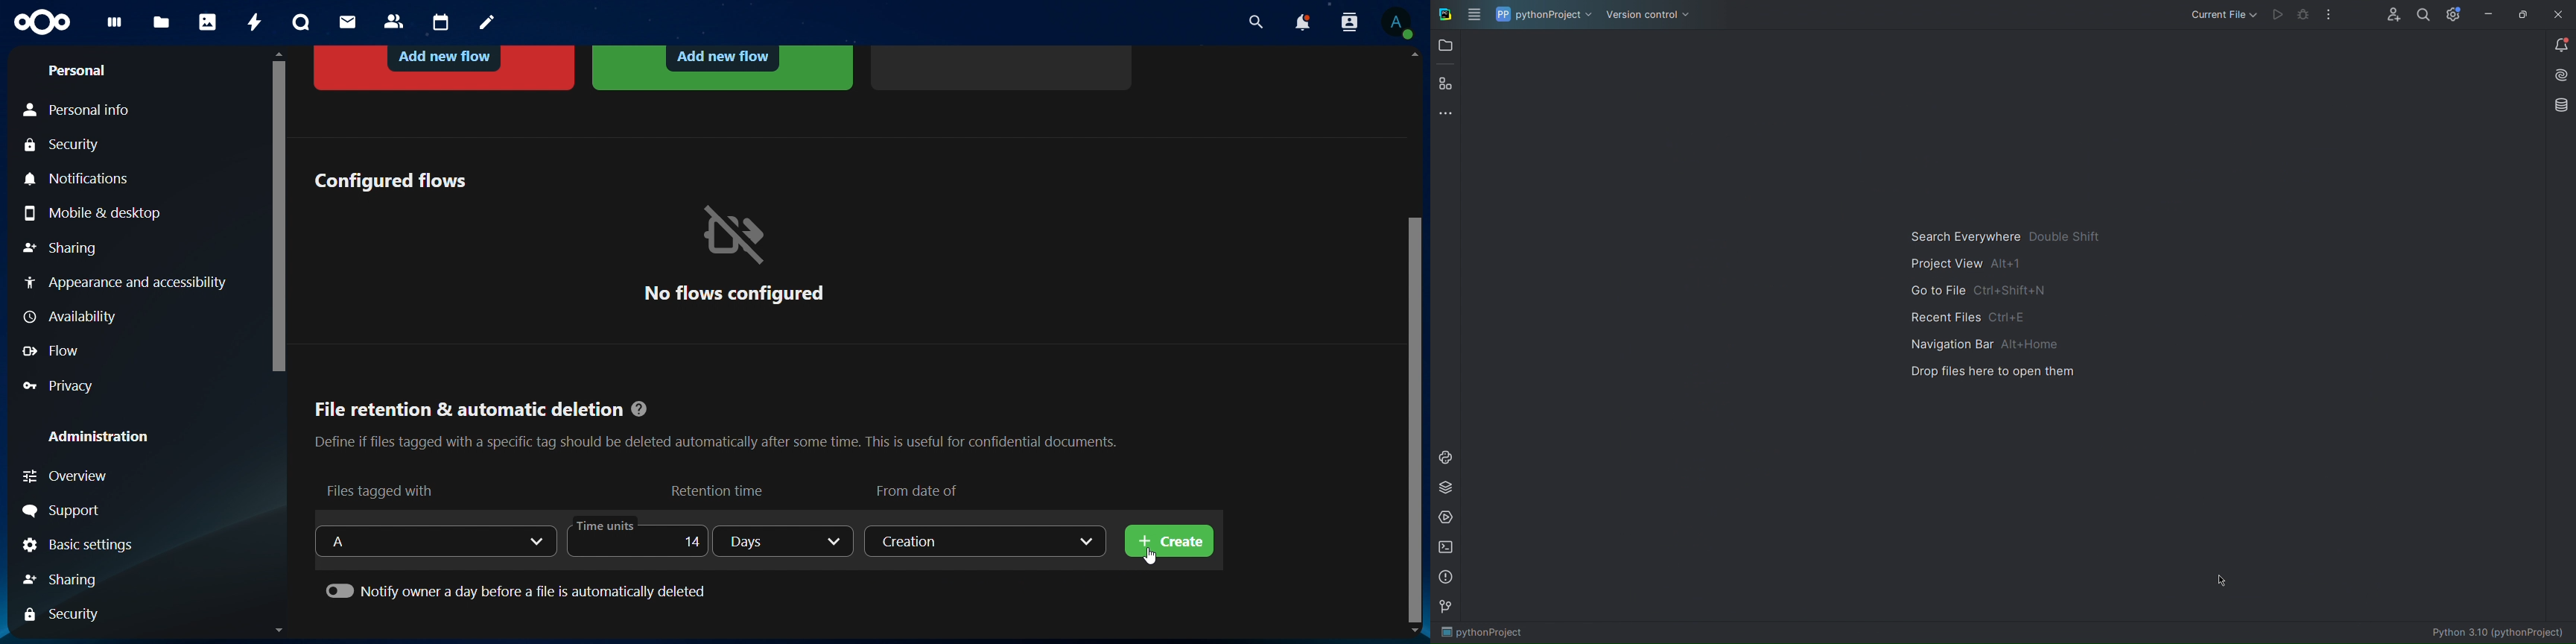  What do you see at coordinates (124, 282) in the screenshot?
I see `appearance and accessibility` at bounding box center [124, 282].